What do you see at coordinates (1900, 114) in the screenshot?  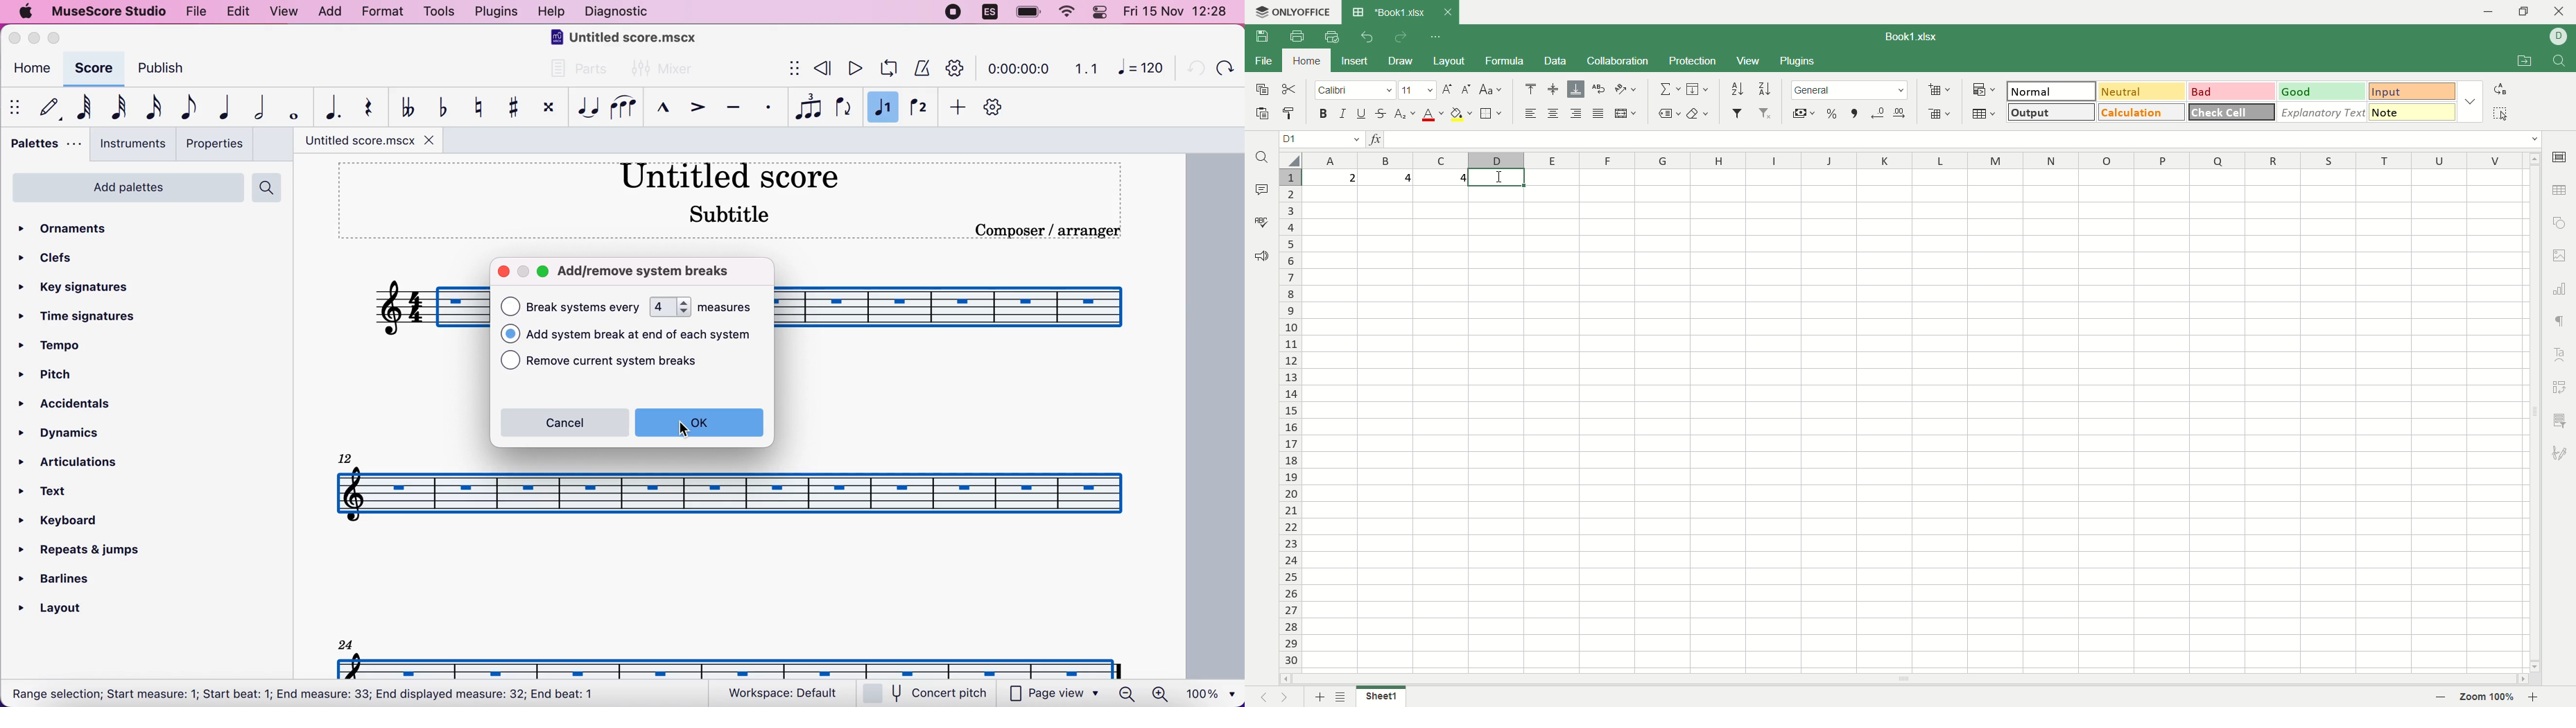 I see `increase decimal` at bounding box center [1900, 114].